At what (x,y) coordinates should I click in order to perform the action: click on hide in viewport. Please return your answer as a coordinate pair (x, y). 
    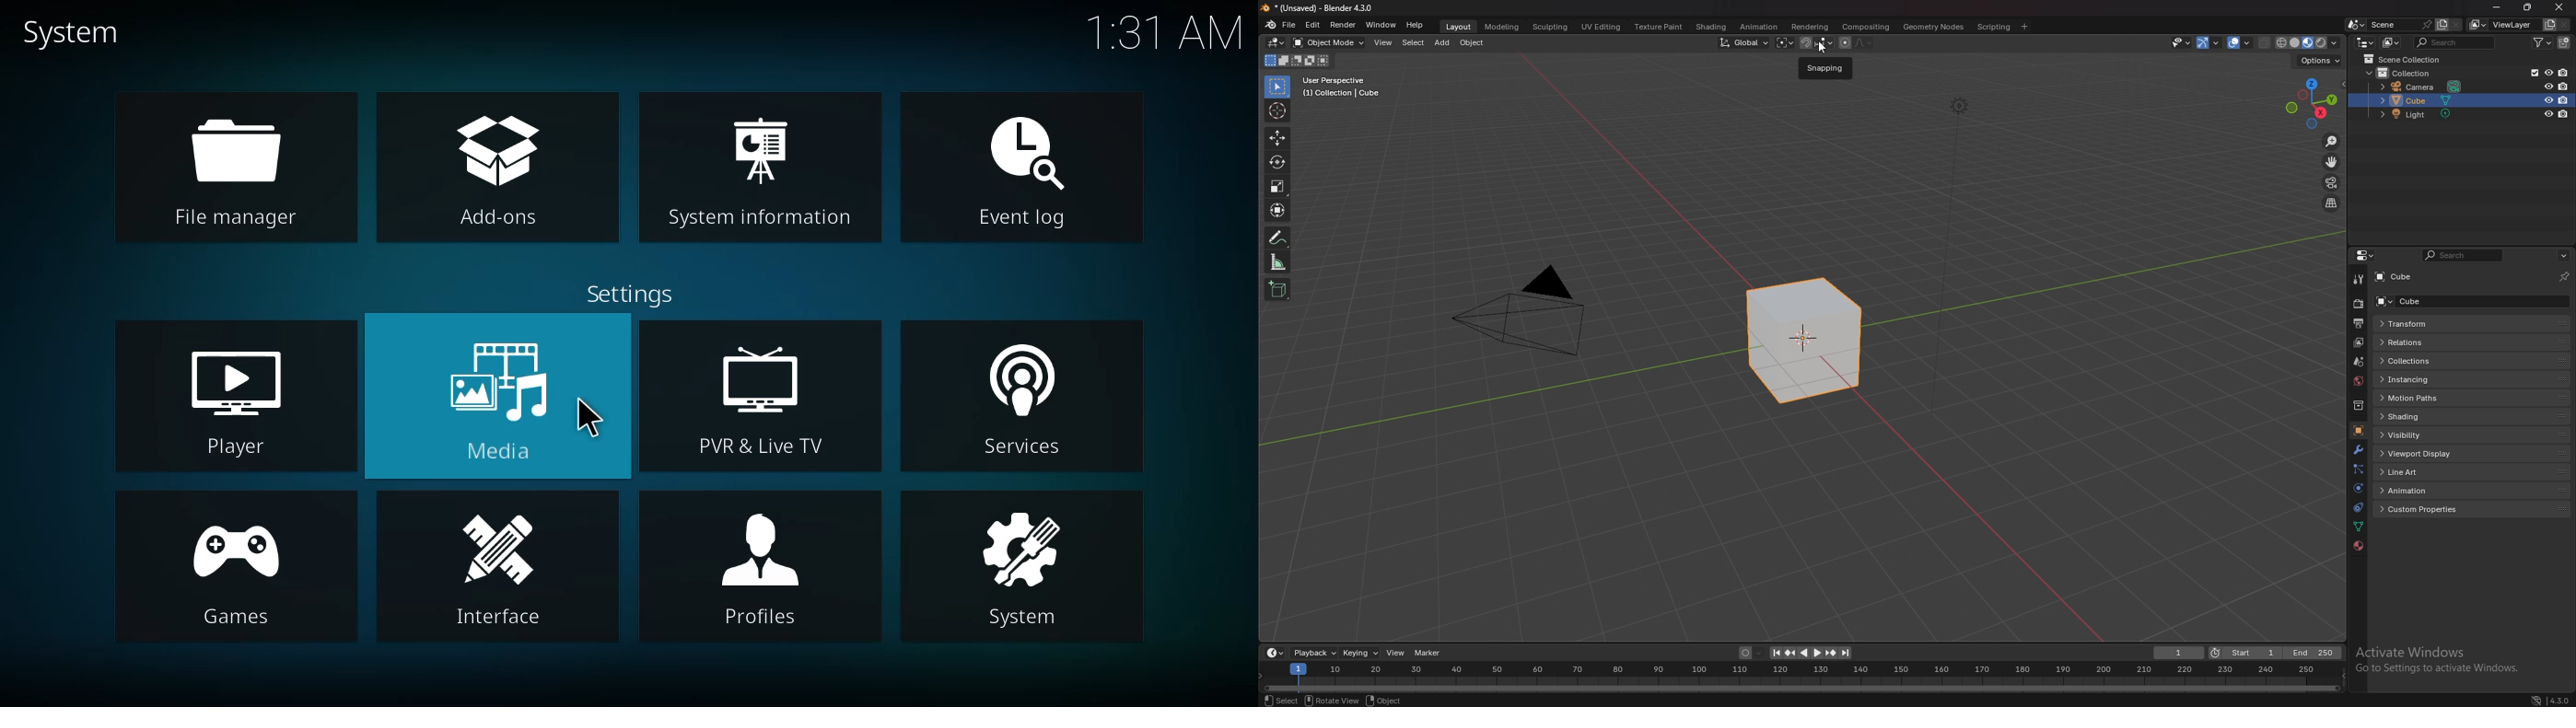
    Looking at the image, I should click on (2548, 100).